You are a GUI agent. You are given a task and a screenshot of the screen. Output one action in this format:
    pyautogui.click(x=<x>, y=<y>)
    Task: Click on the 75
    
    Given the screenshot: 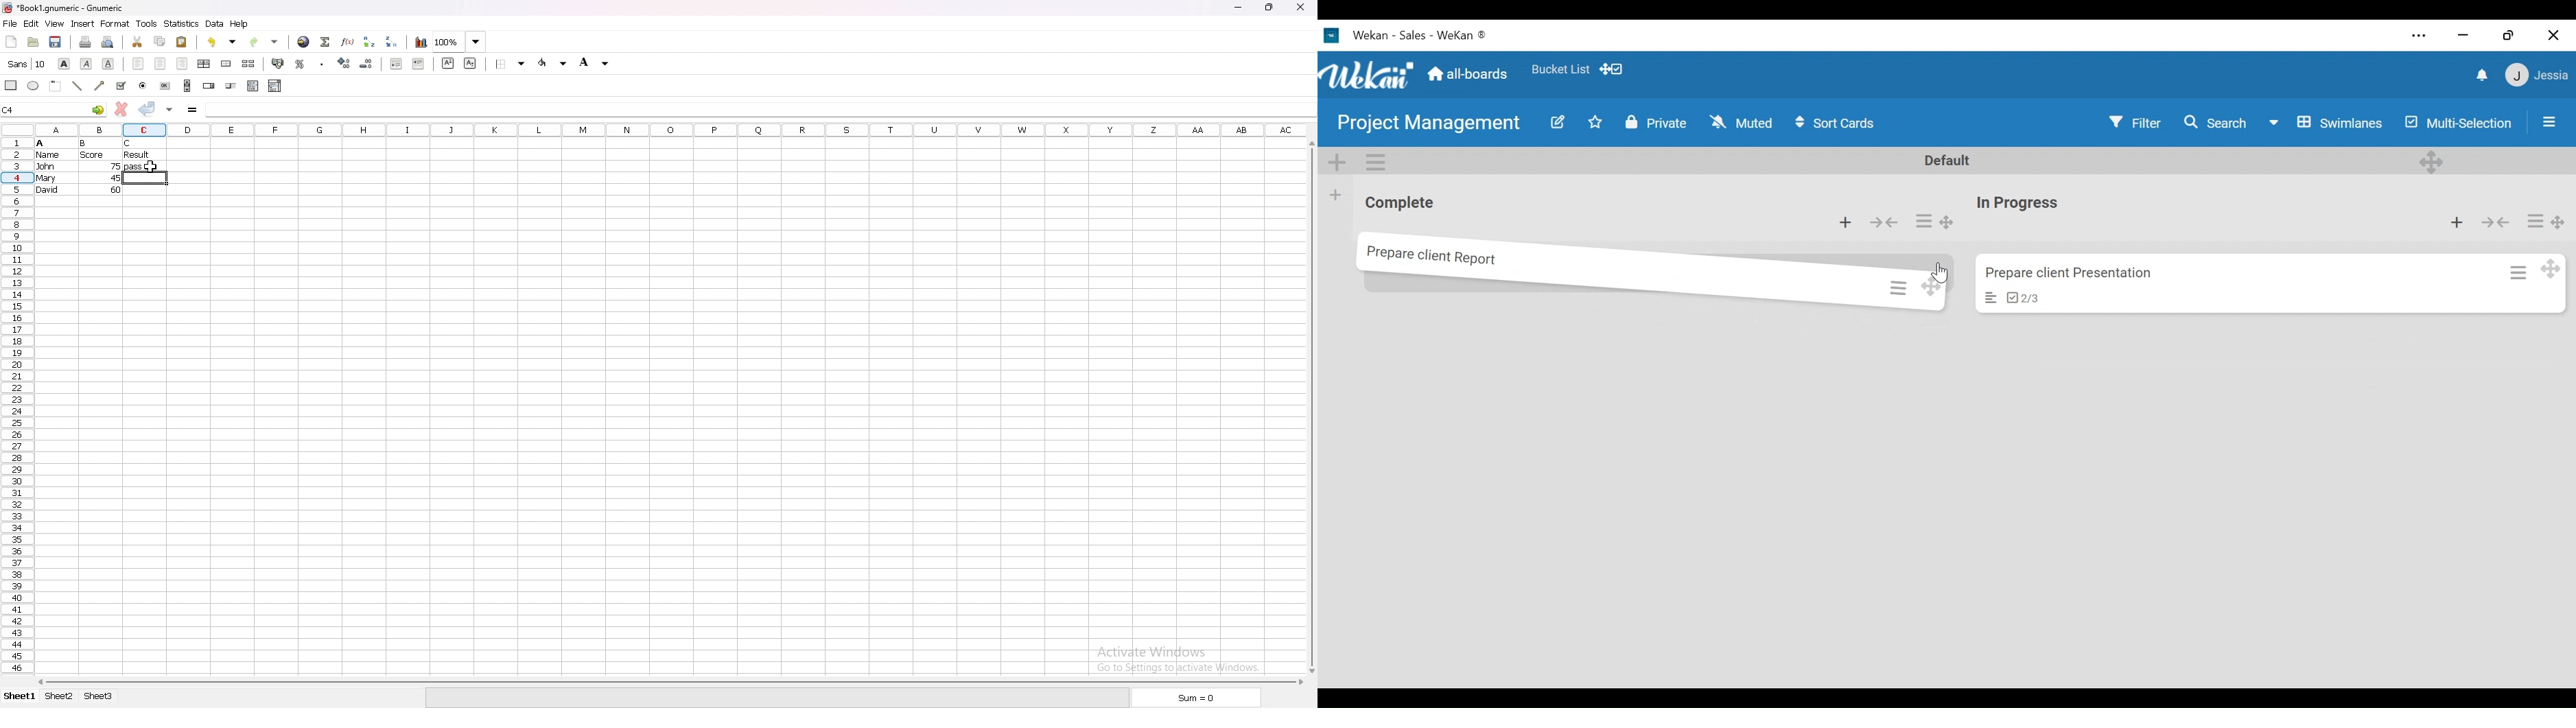 What is the action you would take?
    pyautogui.click(x=117, y=166)
    